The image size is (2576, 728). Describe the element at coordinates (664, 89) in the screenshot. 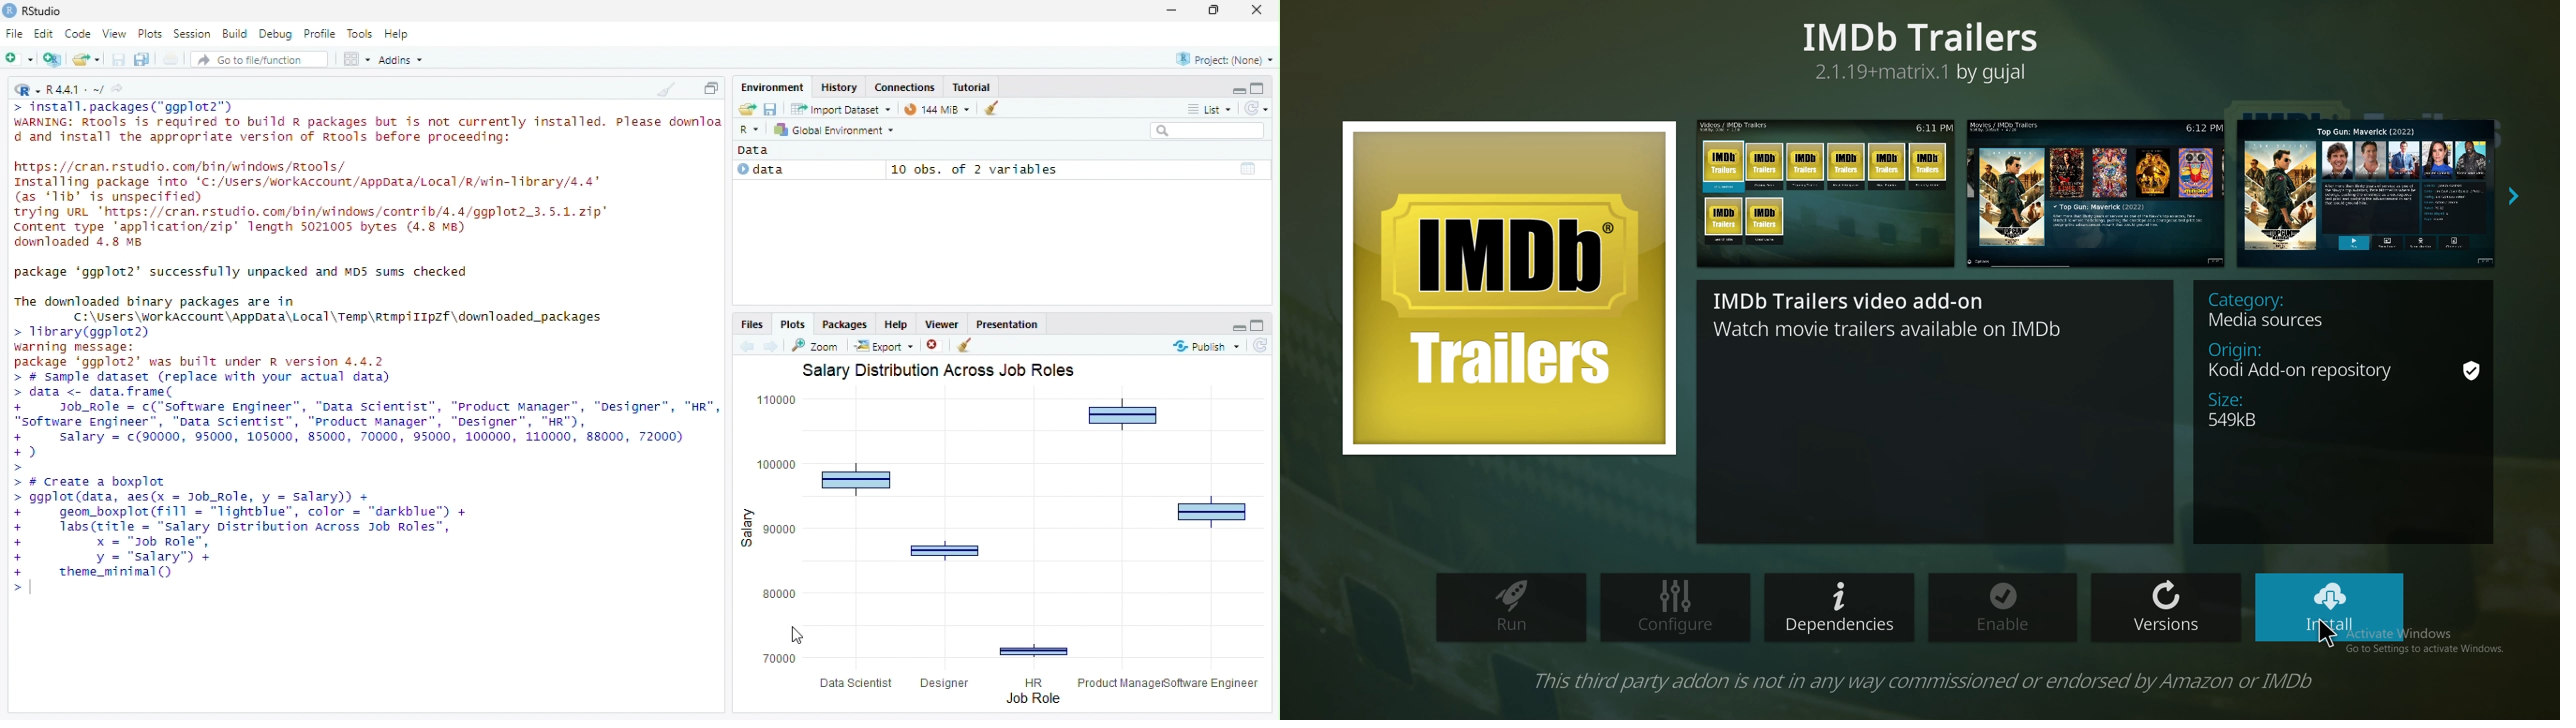

I see `Clear console` at that location.